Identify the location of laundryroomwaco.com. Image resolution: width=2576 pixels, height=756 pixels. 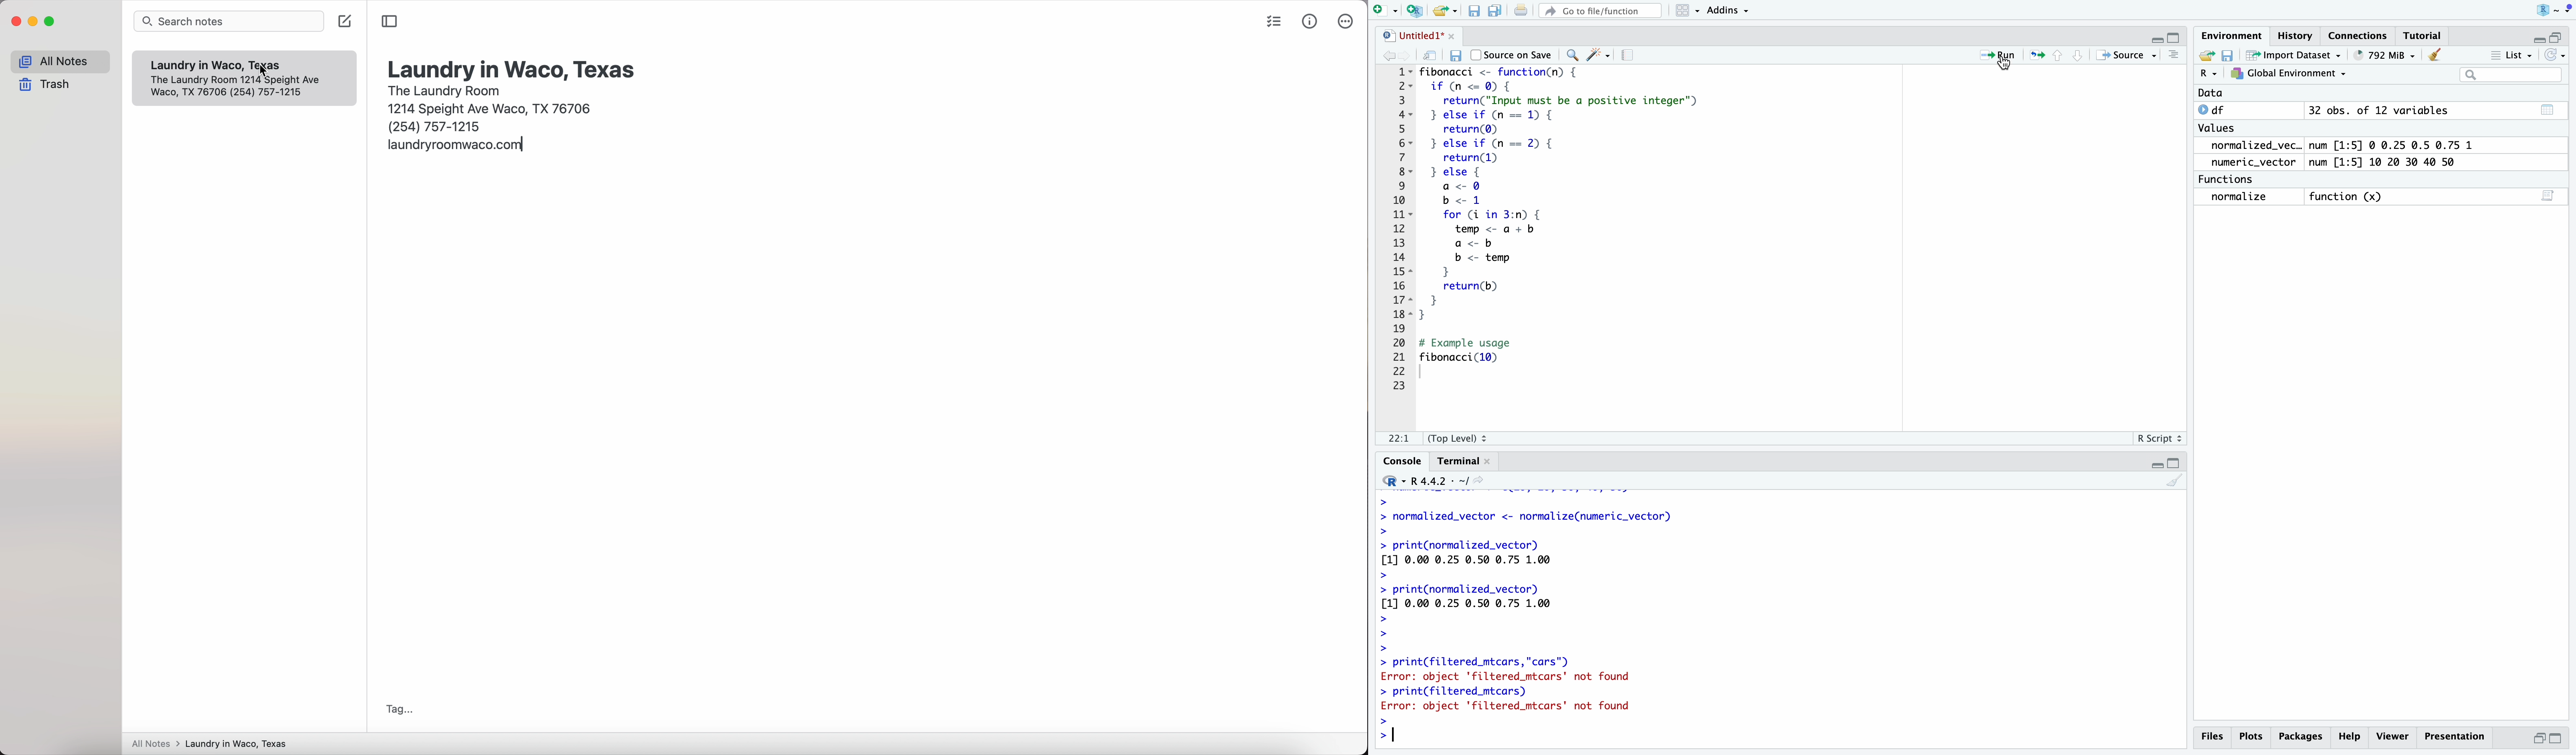
(457, 147).